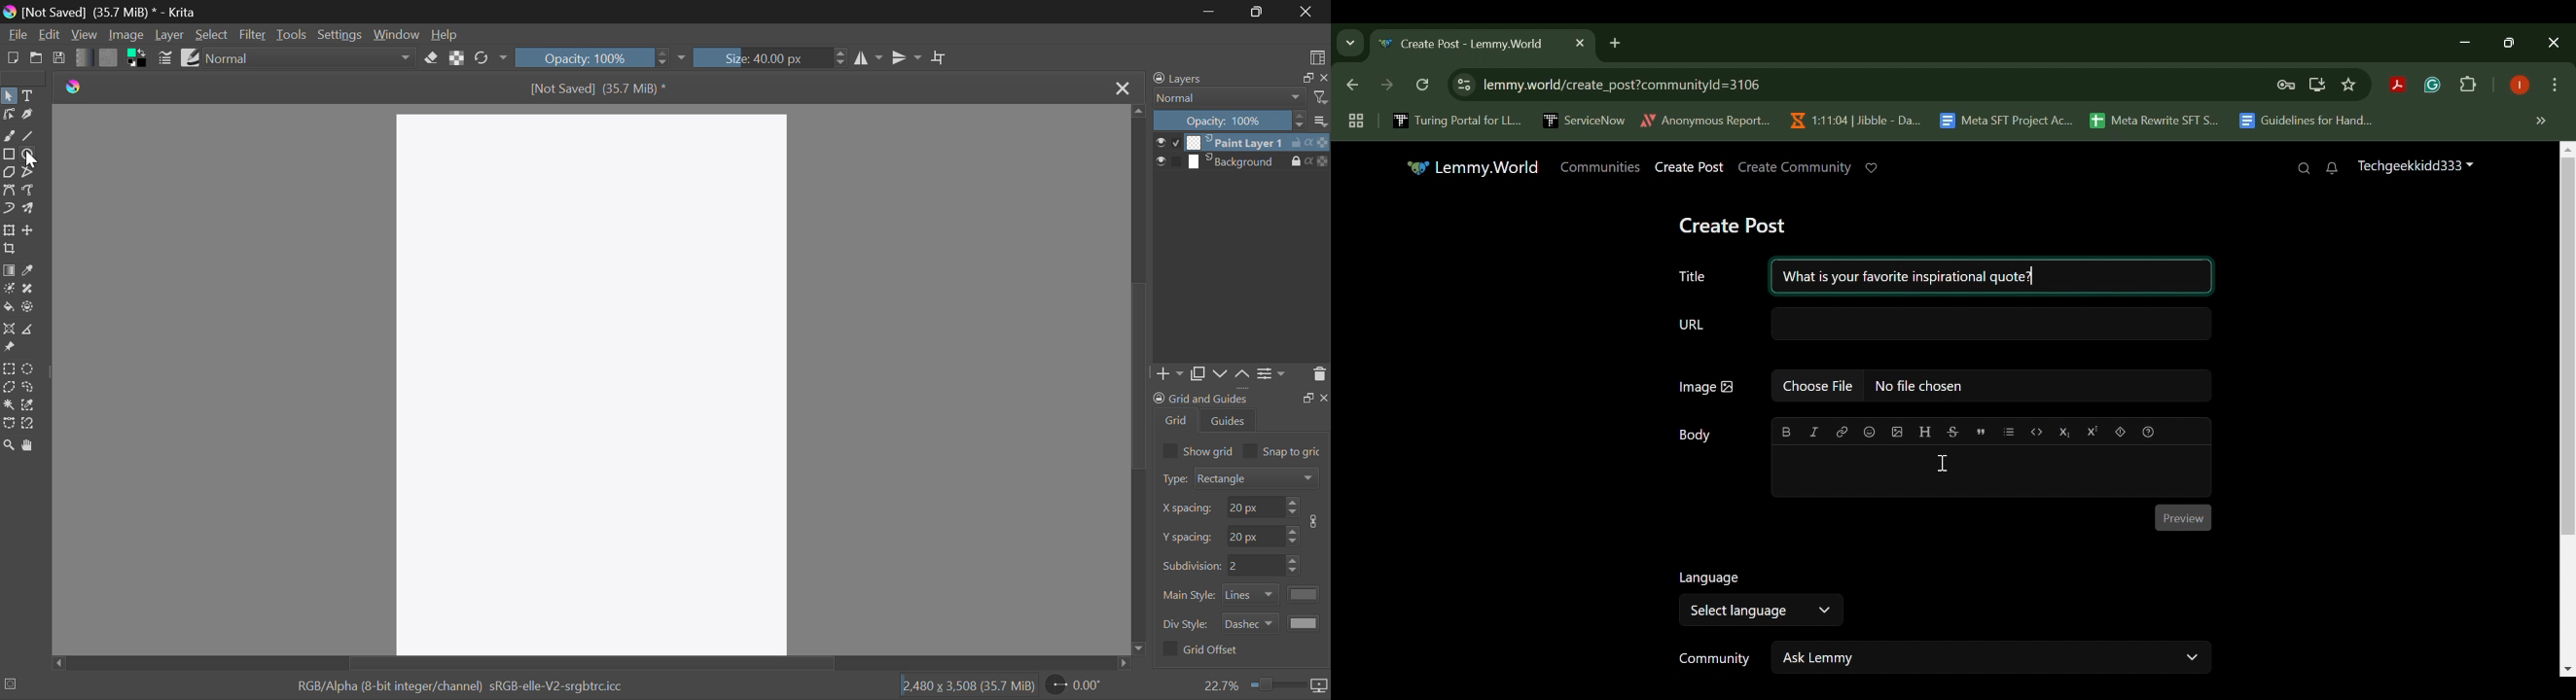 Image resolution: width=2576 pixels, height=700 pixels. I want to click on Post Body Textbox, so click(1988, 471).